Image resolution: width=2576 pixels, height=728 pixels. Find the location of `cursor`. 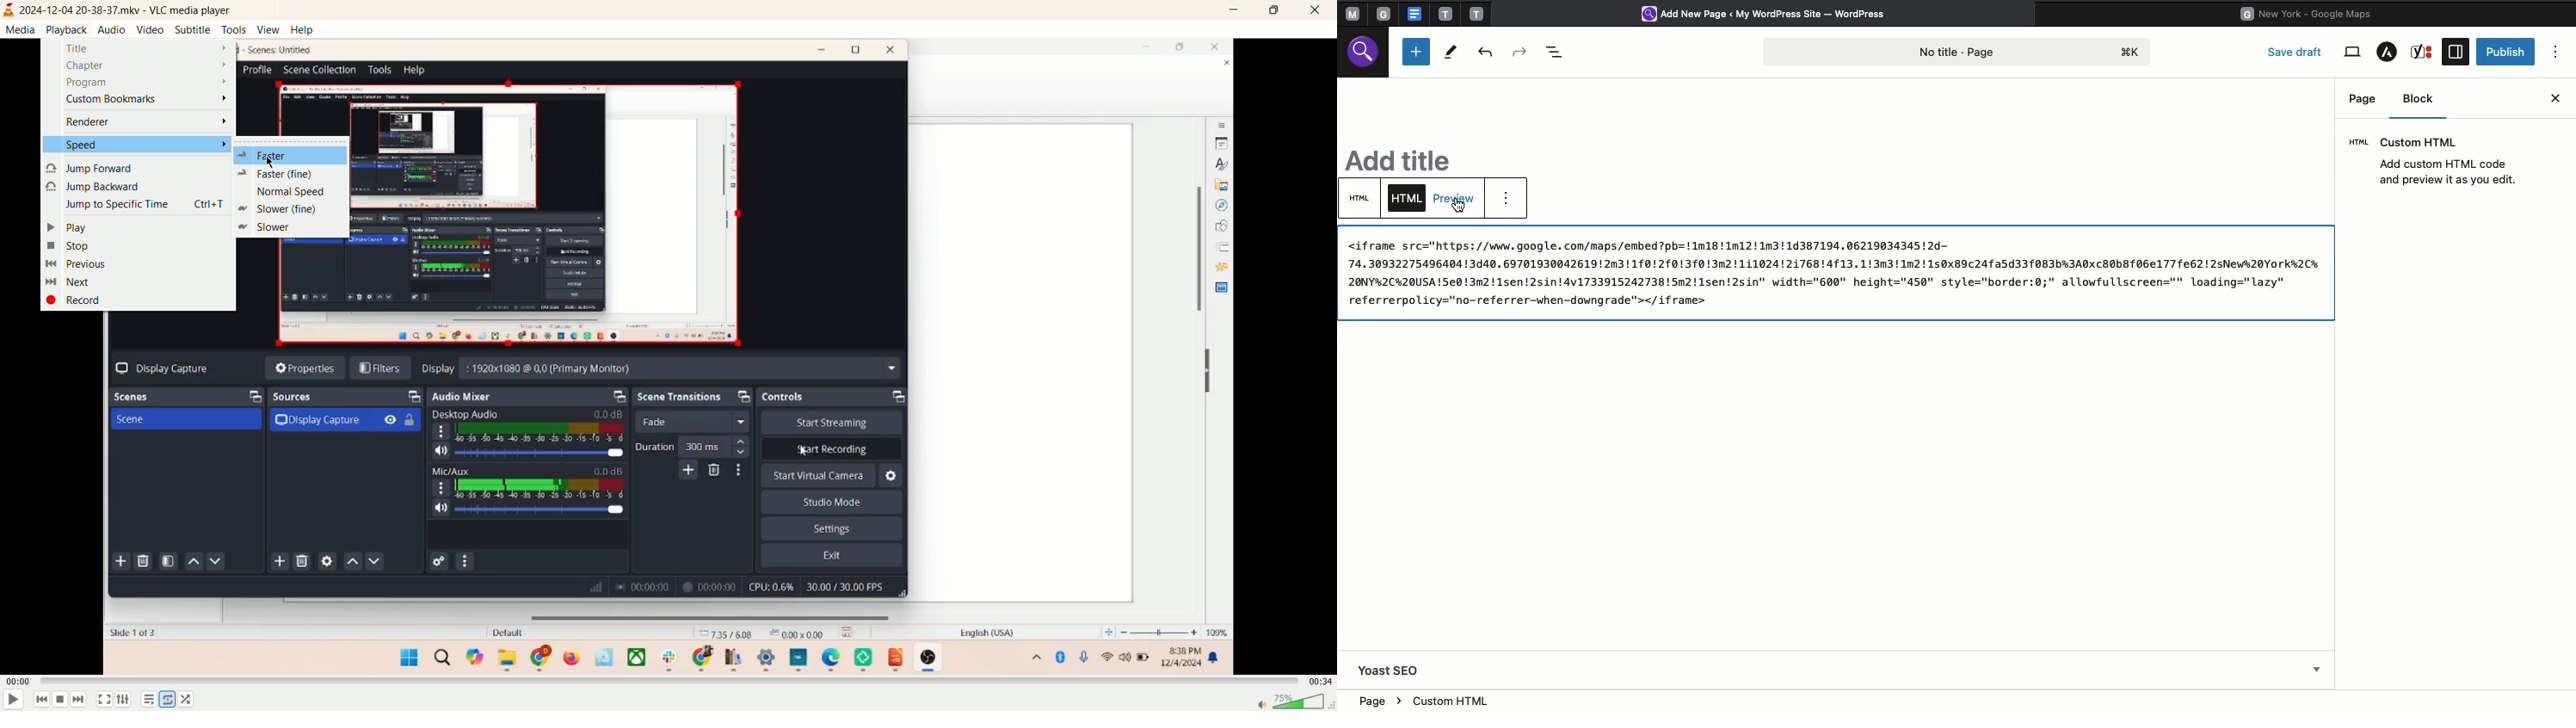

cursor is located at coordinates (271, 160).